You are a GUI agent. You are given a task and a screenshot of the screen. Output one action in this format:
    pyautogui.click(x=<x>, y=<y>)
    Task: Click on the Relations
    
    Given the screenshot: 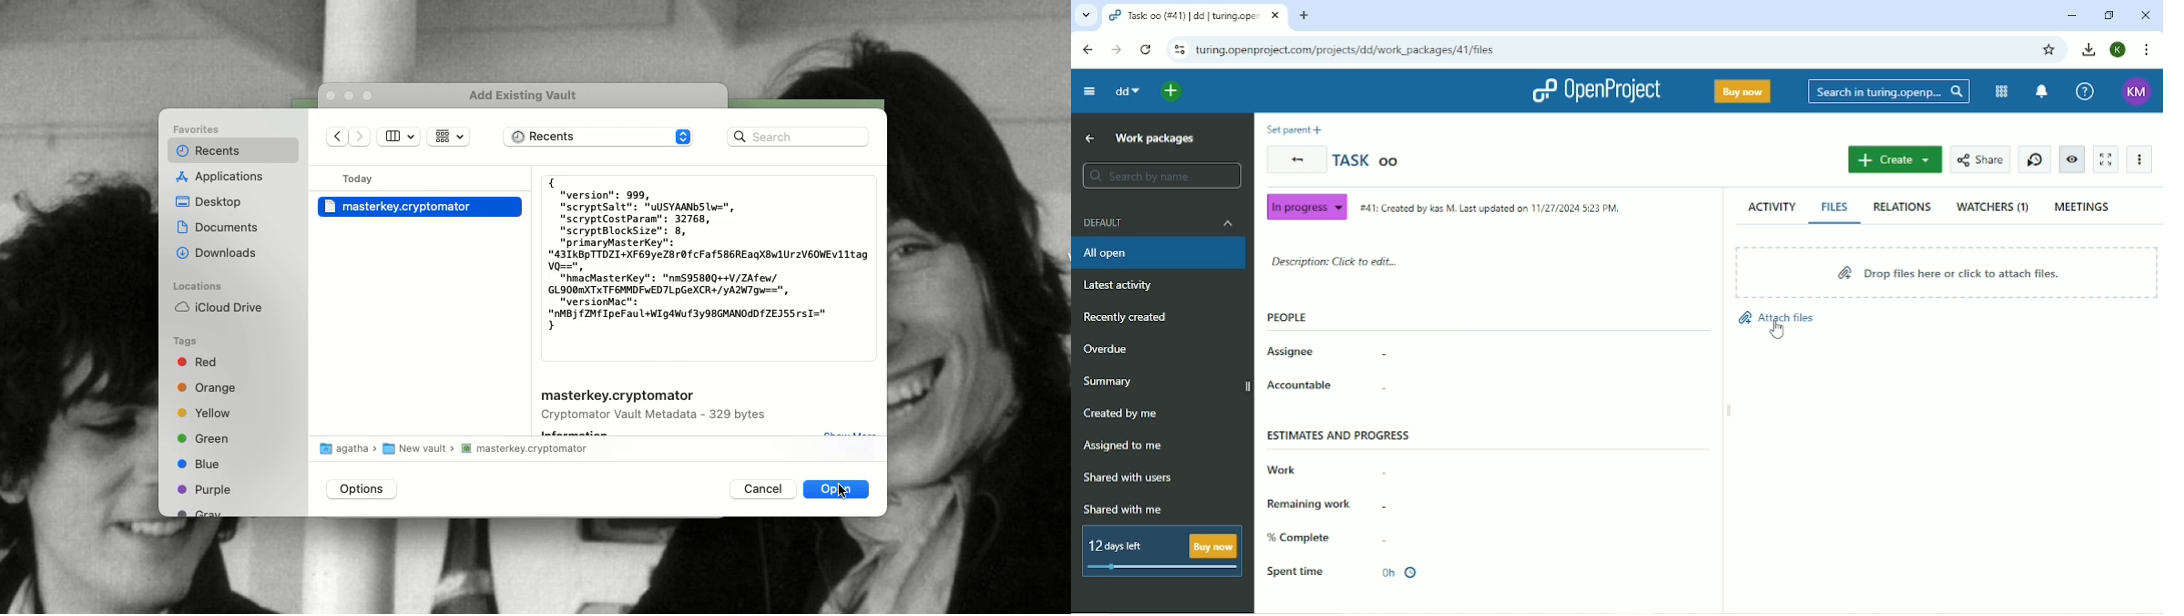 What is the action you would take?
    pyautogui.click(x=1902, y=207)
    